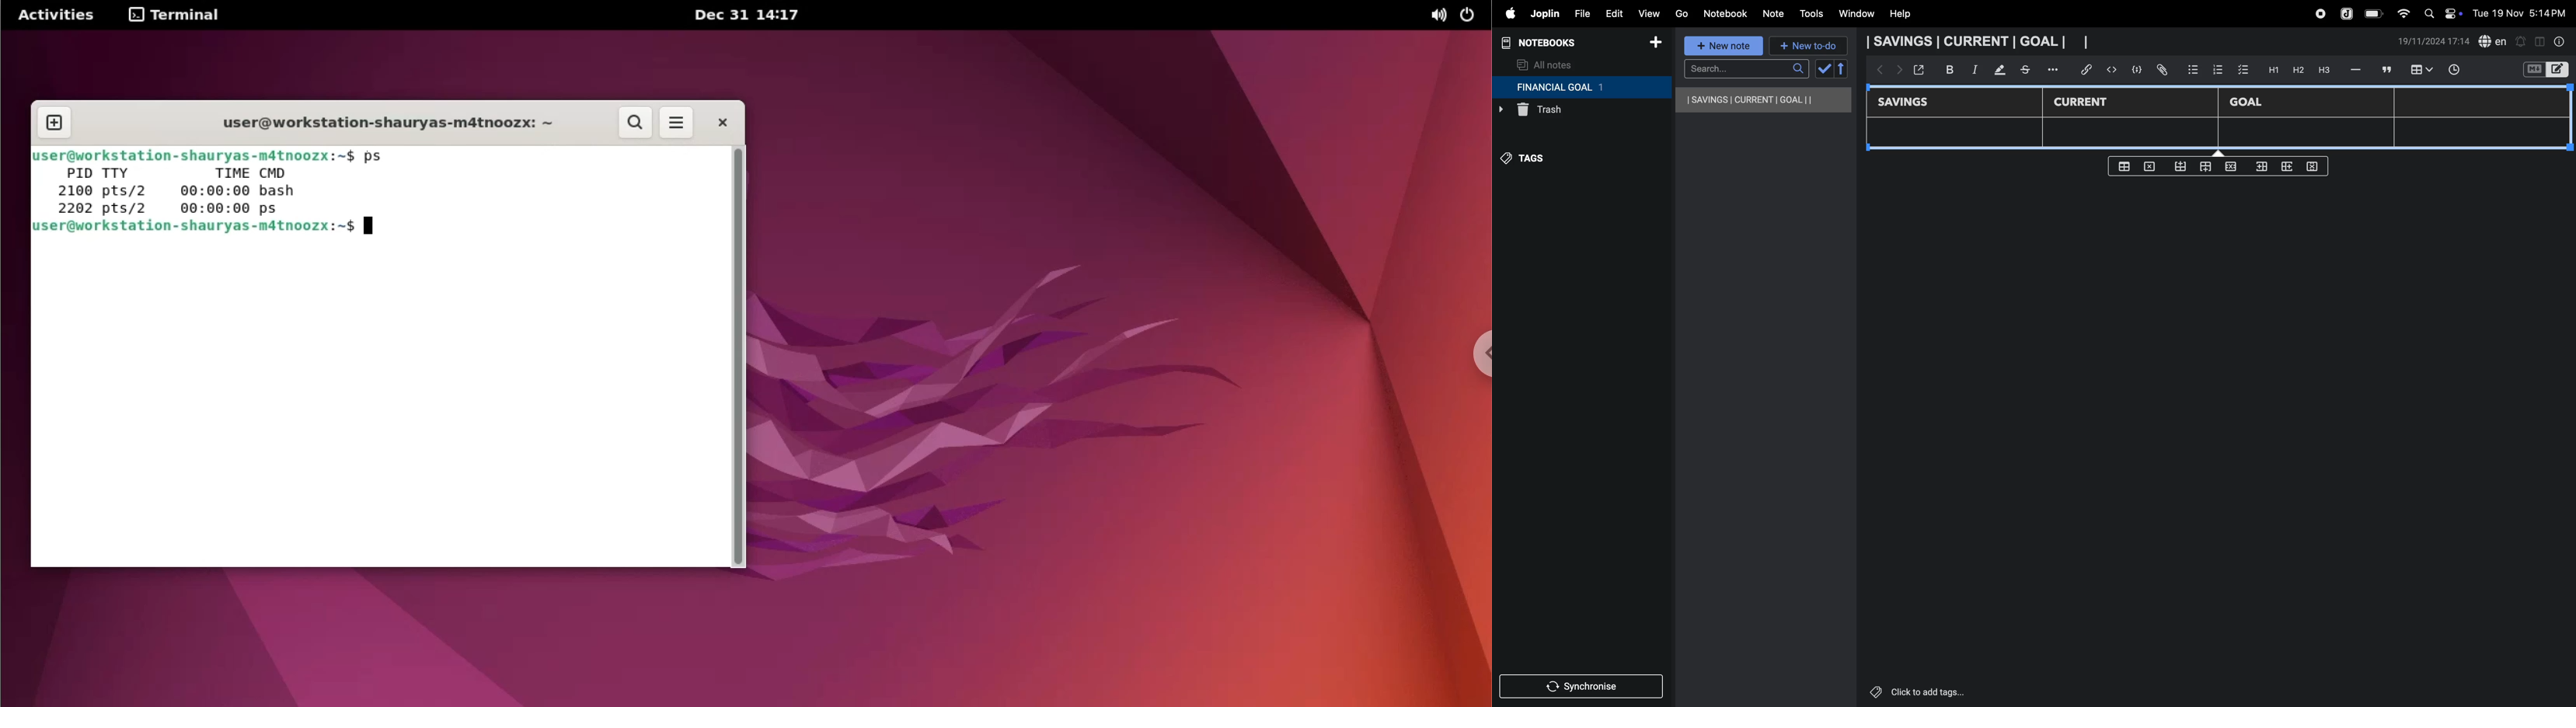  Describe the element at coordinates (2460, 71) in the screenshot. I see `time` at that location.